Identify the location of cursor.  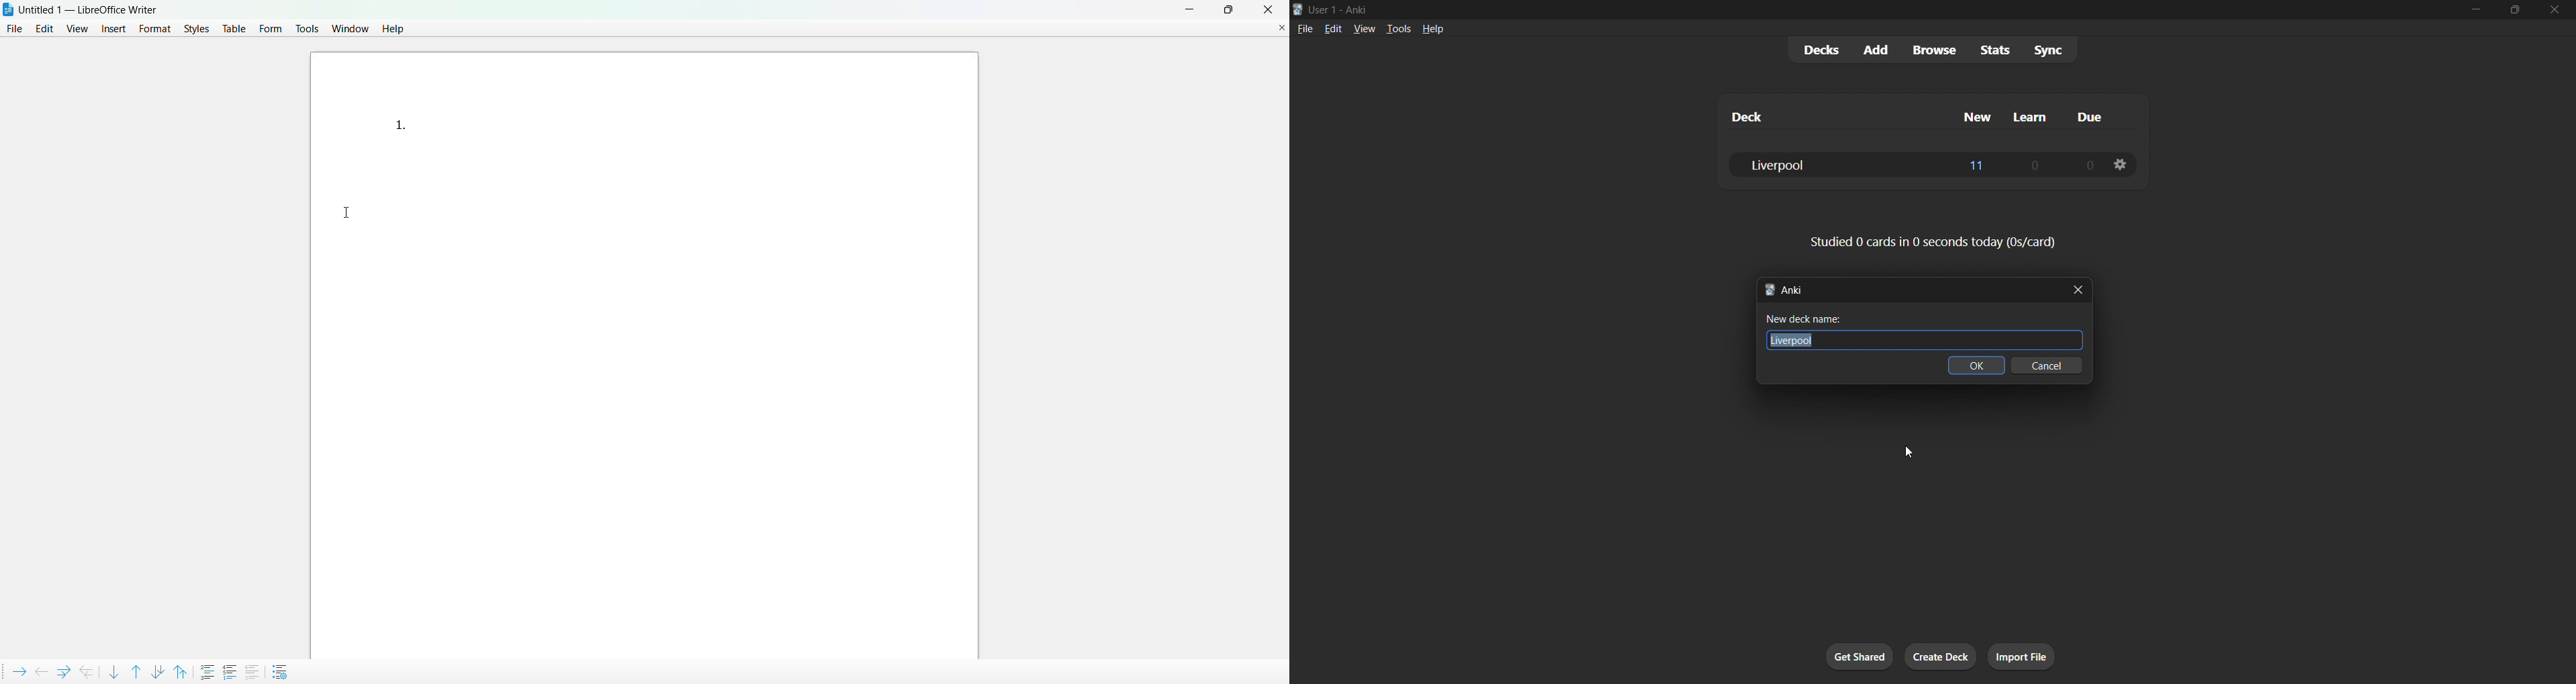
(1911, 455).